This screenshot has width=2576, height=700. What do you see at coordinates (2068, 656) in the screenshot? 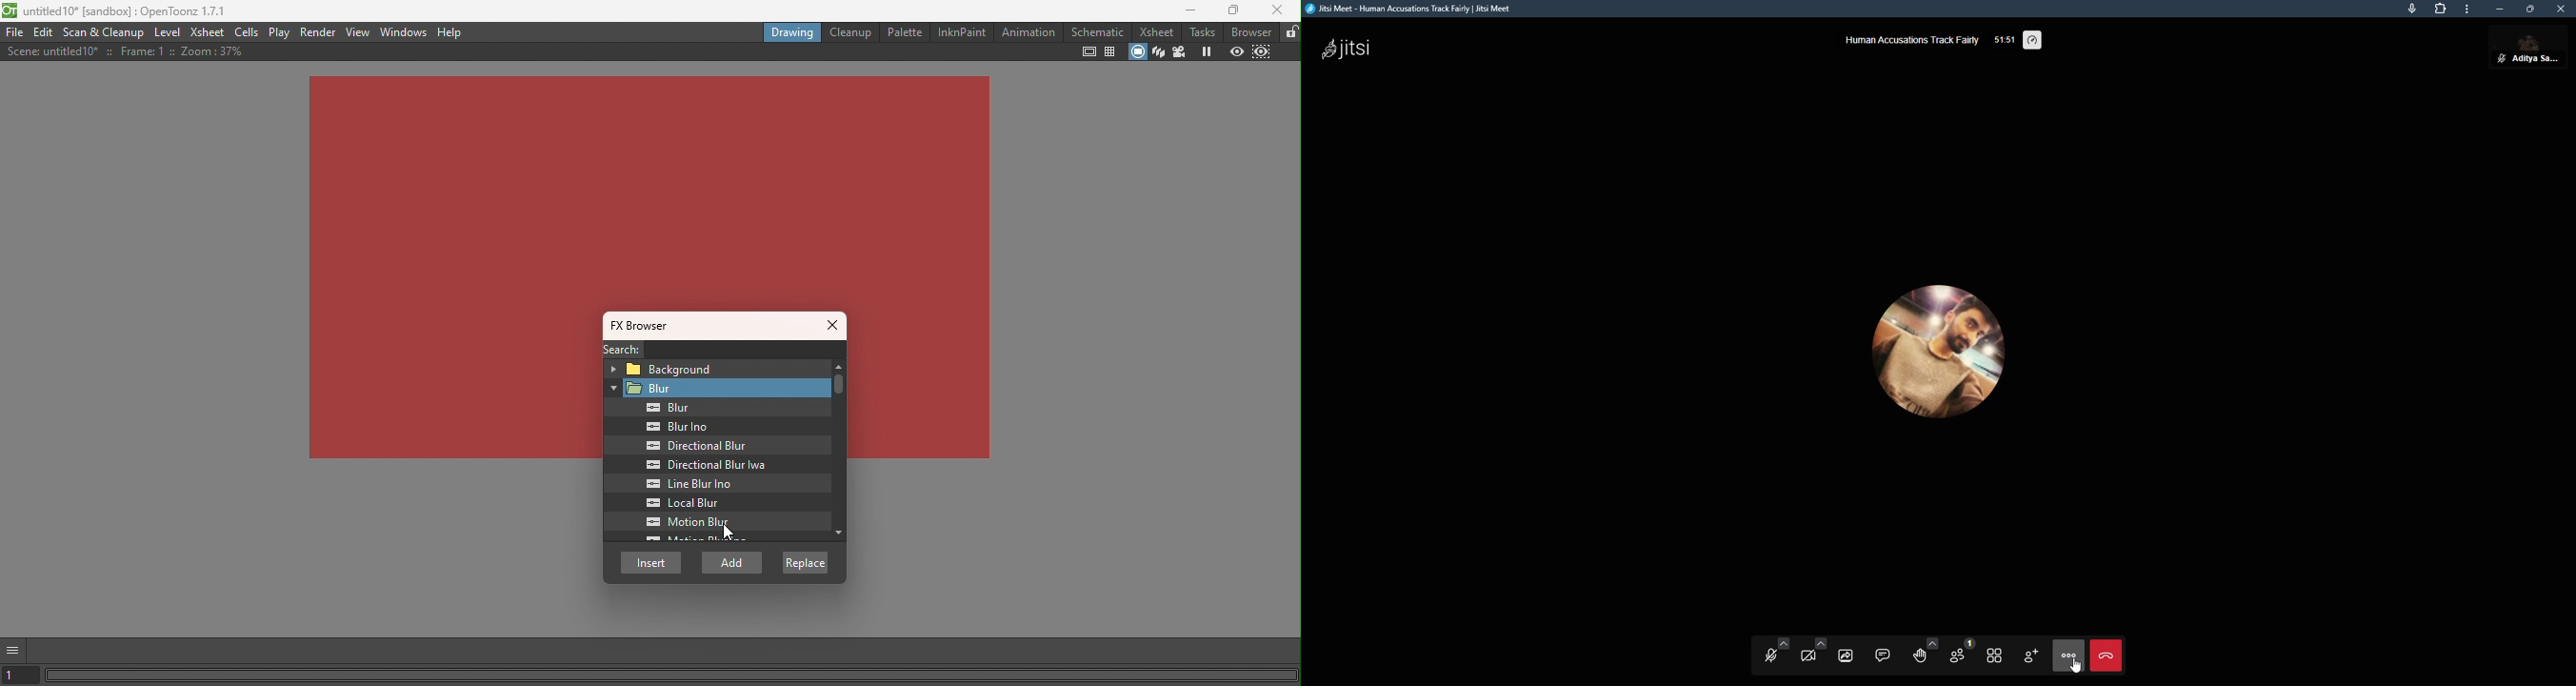
I see `more actions` at bounding box center [2068, 656].